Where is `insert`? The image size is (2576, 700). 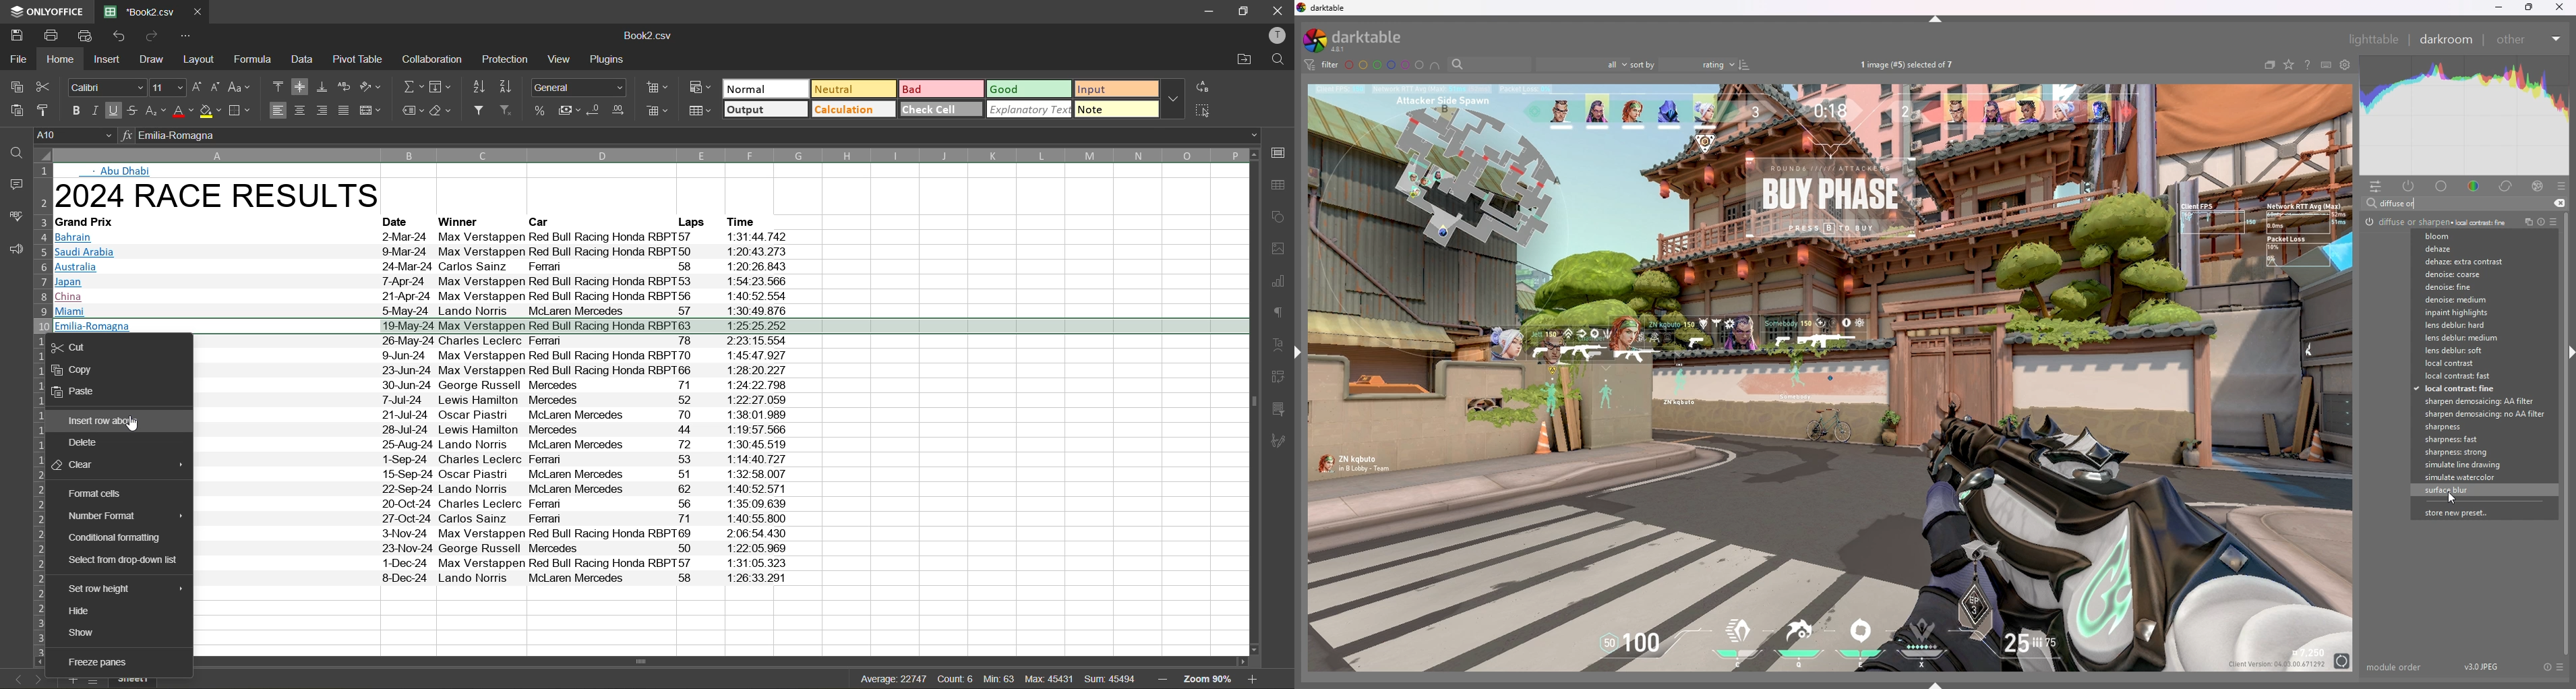 insert is located at coordinates (107, 59).